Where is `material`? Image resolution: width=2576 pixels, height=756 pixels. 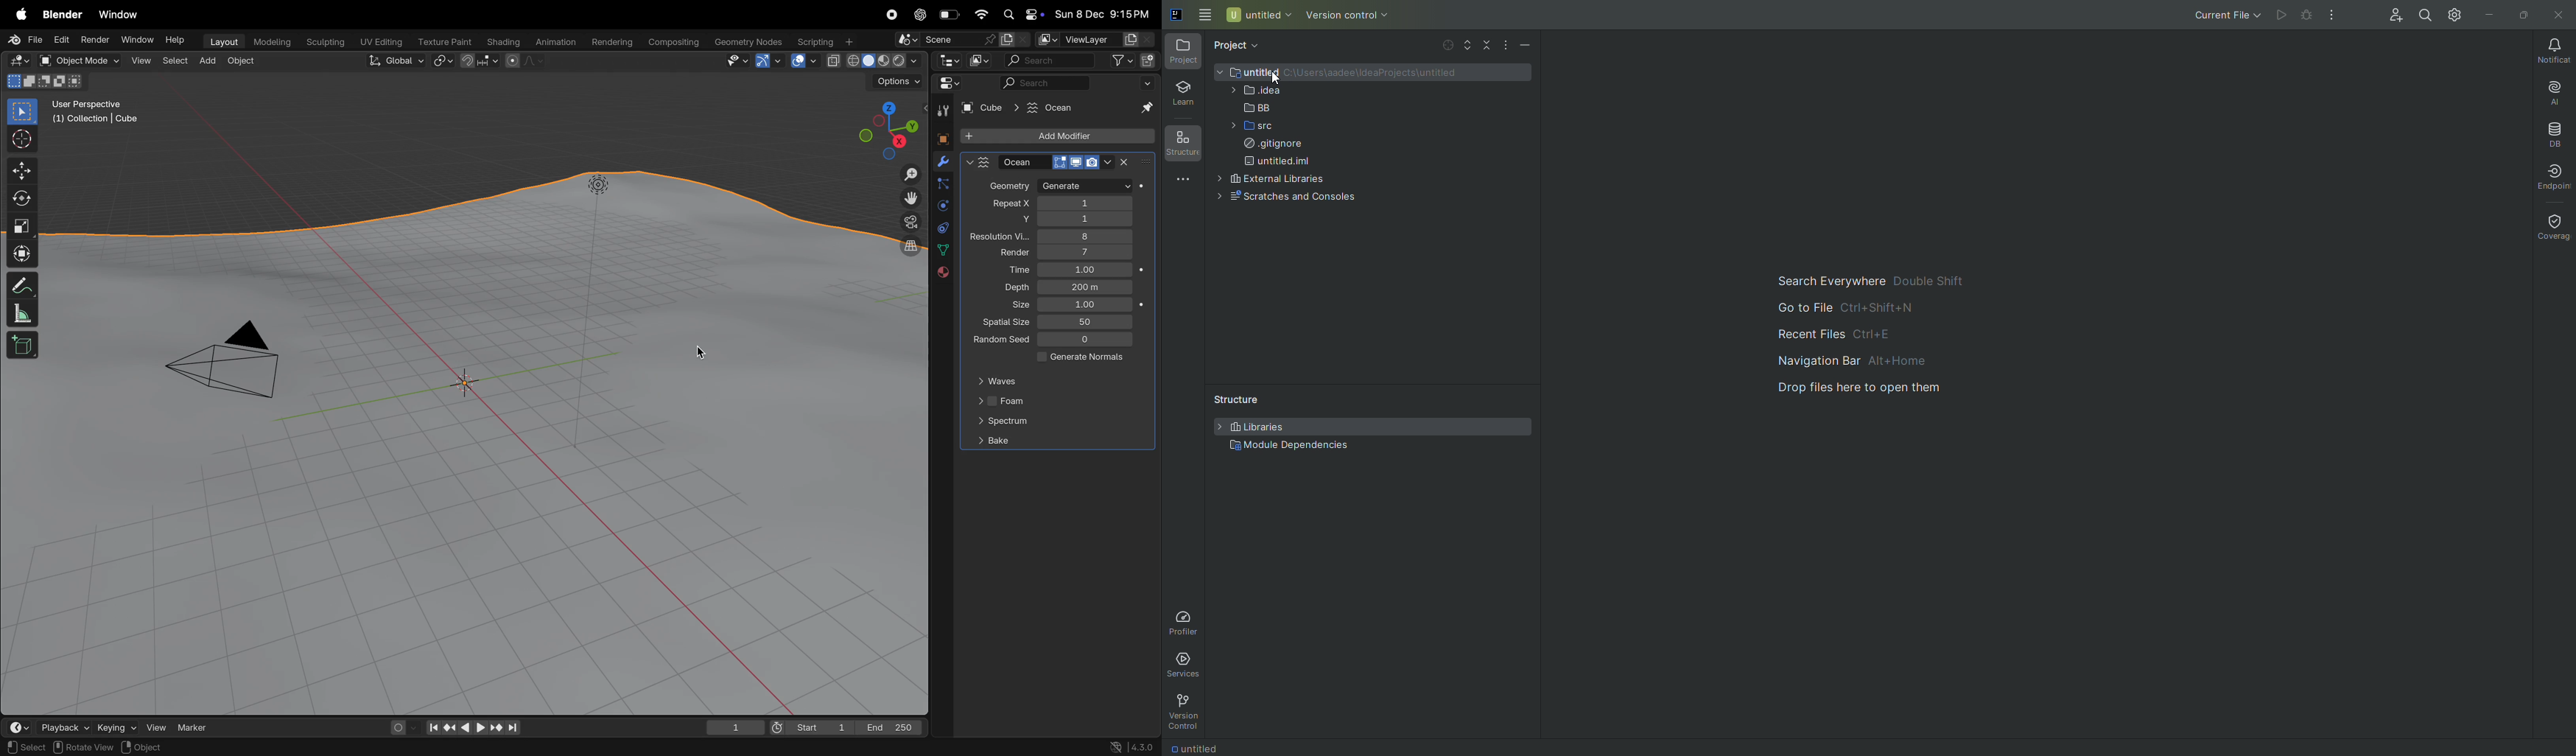 material is located at coordinates (942, 273).